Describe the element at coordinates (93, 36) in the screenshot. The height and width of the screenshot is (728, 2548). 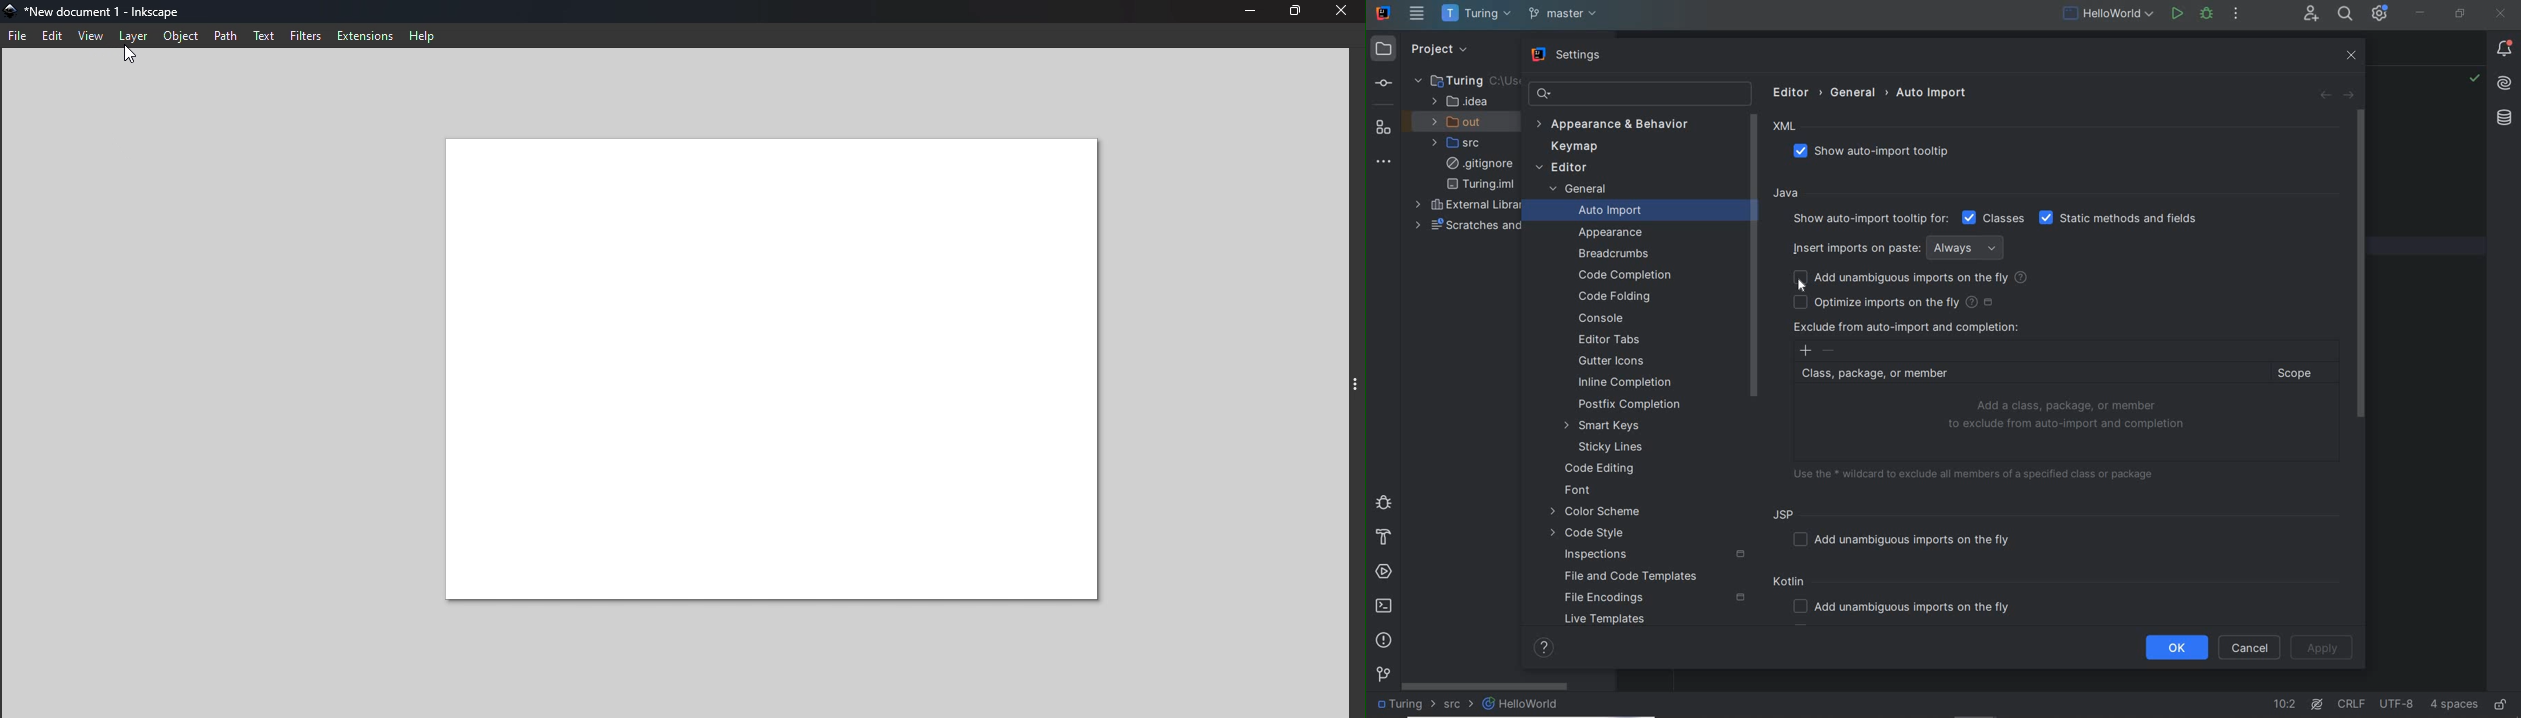
I see `View` at that location.